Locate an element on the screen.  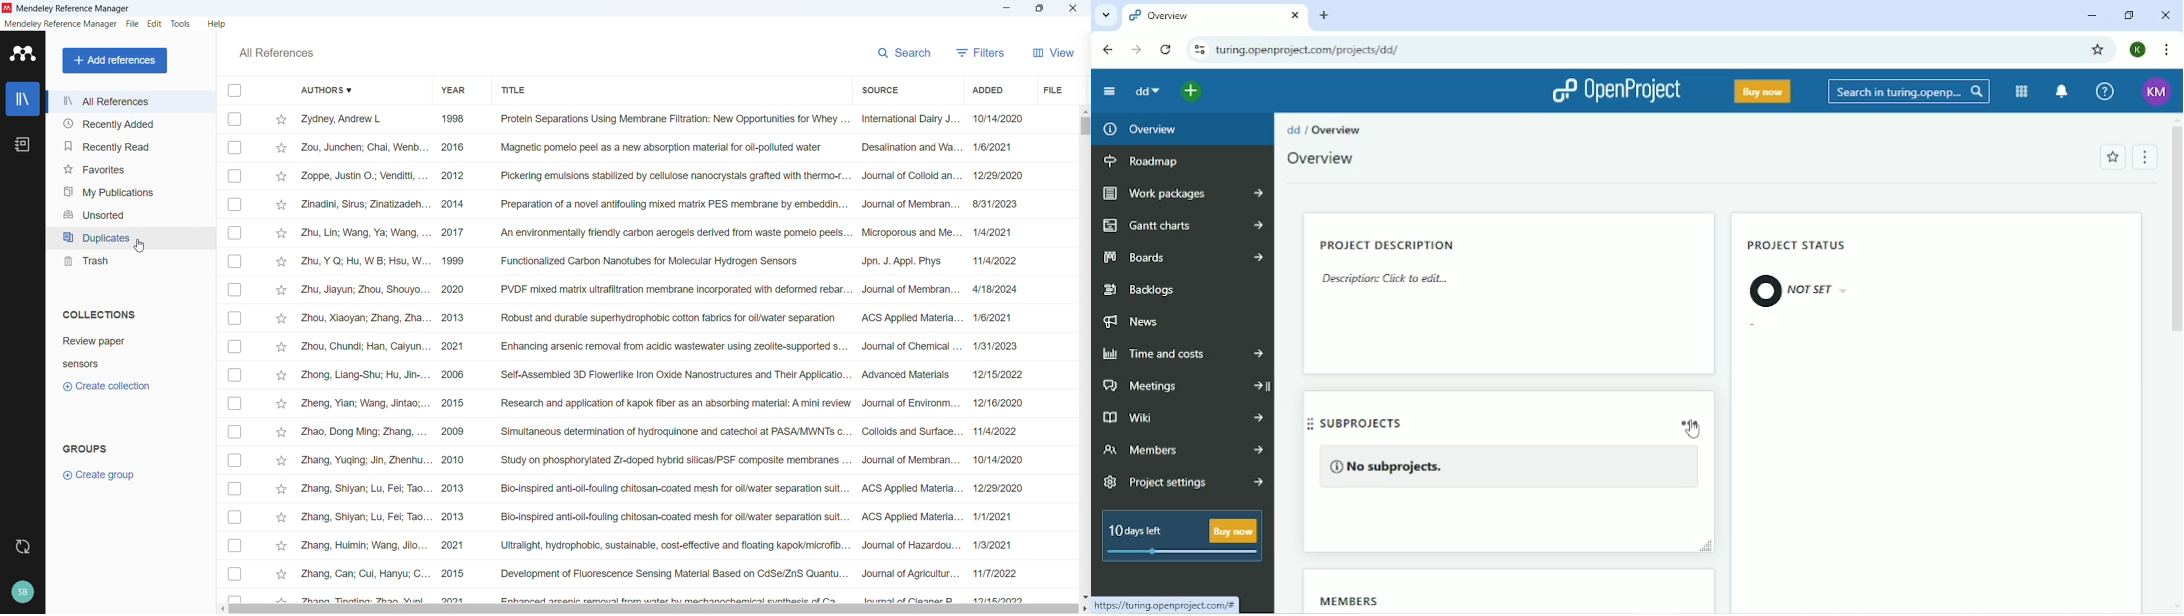
file is located at coordinates (132, 24).